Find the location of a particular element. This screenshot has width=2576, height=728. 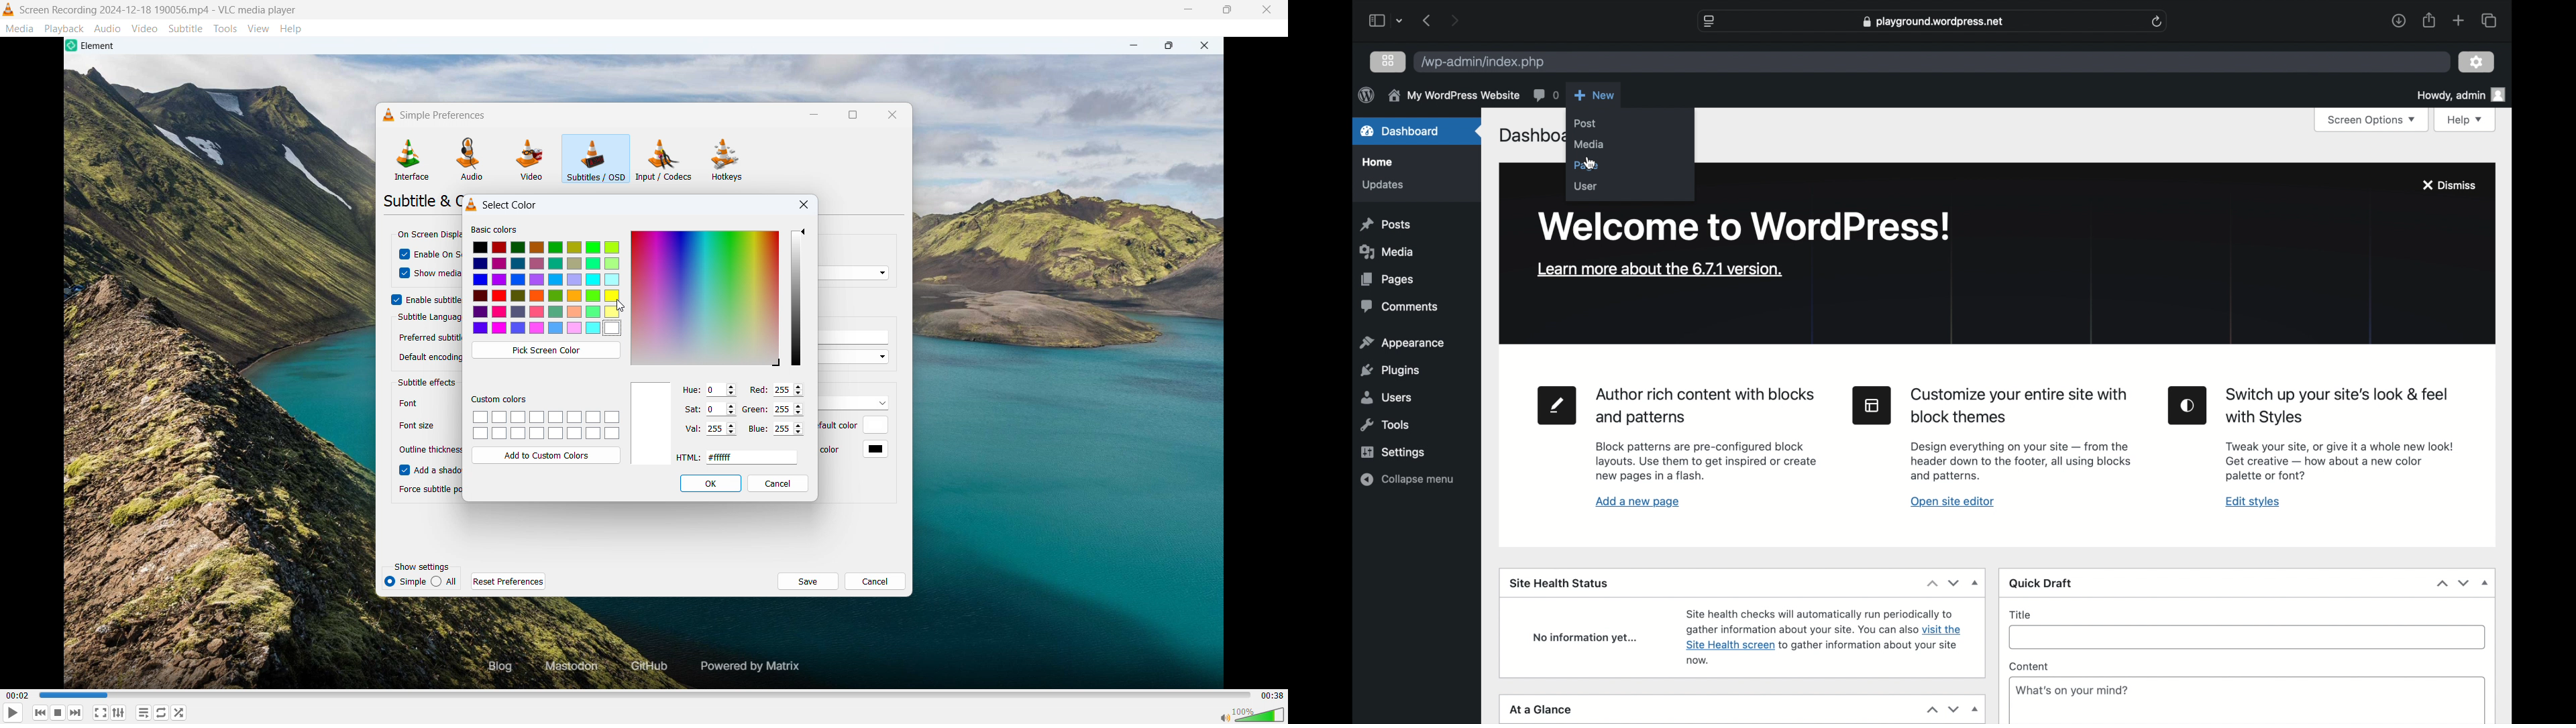

Tools  is located at coordinates (225, 28).